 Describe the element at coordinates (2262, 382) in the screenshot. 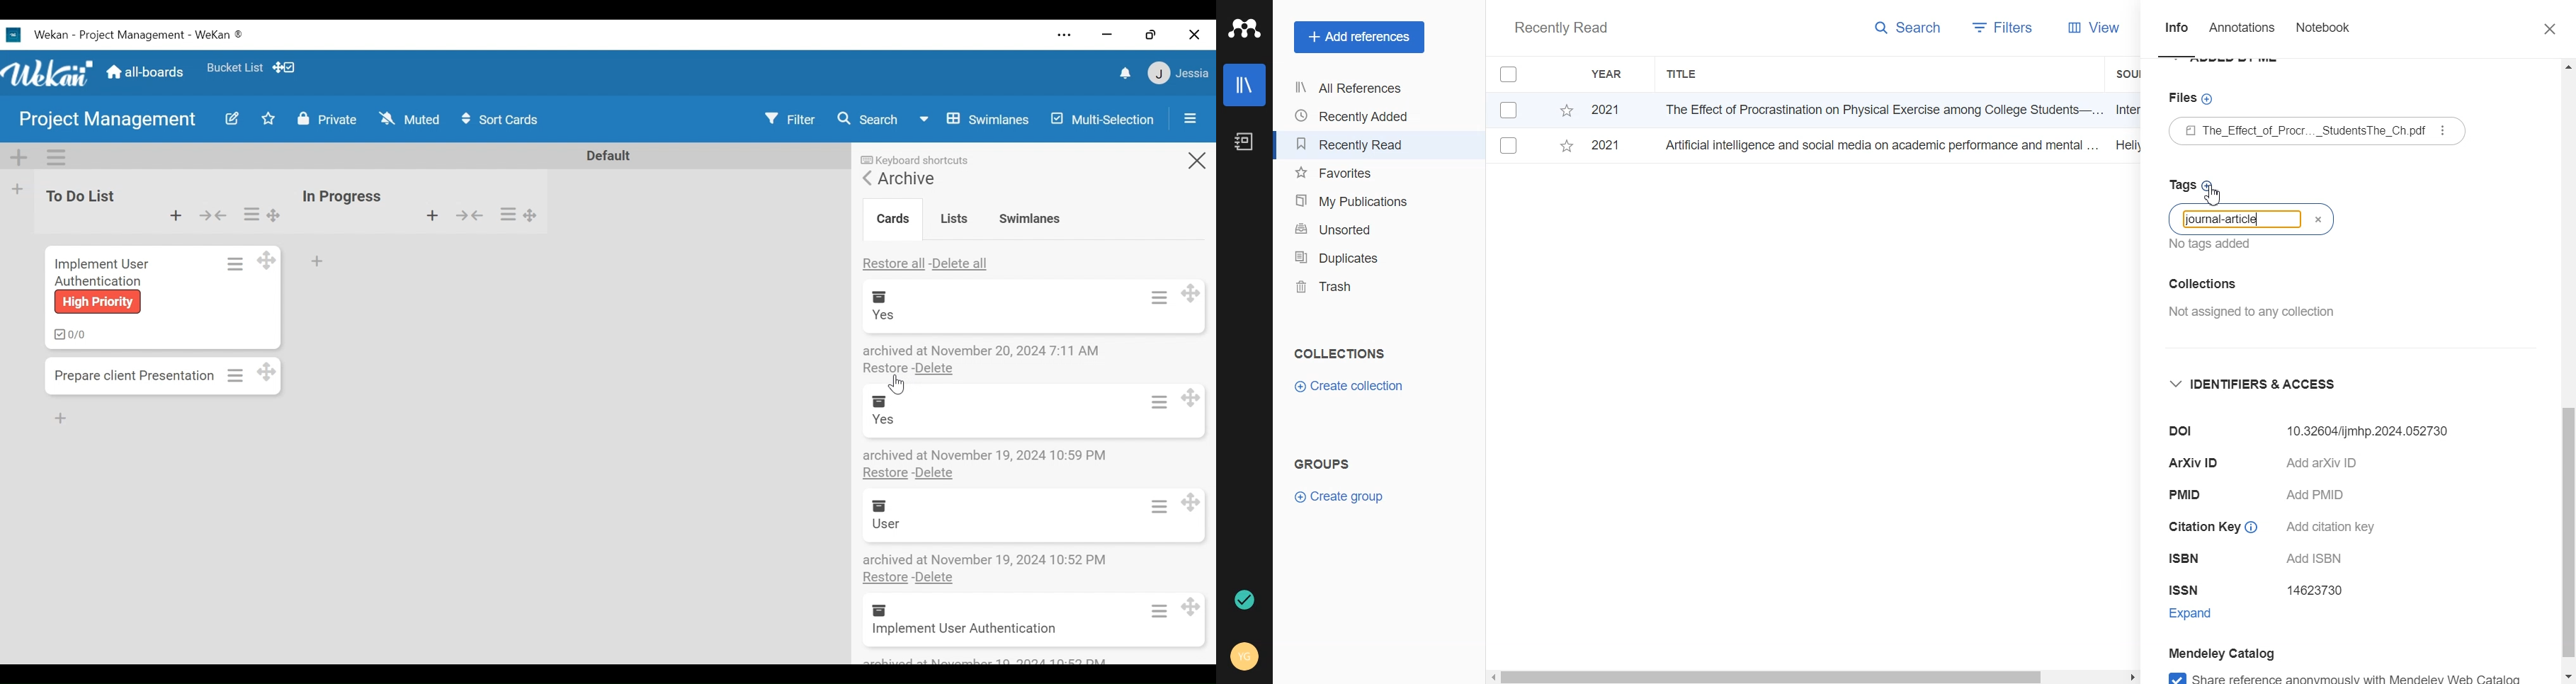

I see `Identifier` at that location.